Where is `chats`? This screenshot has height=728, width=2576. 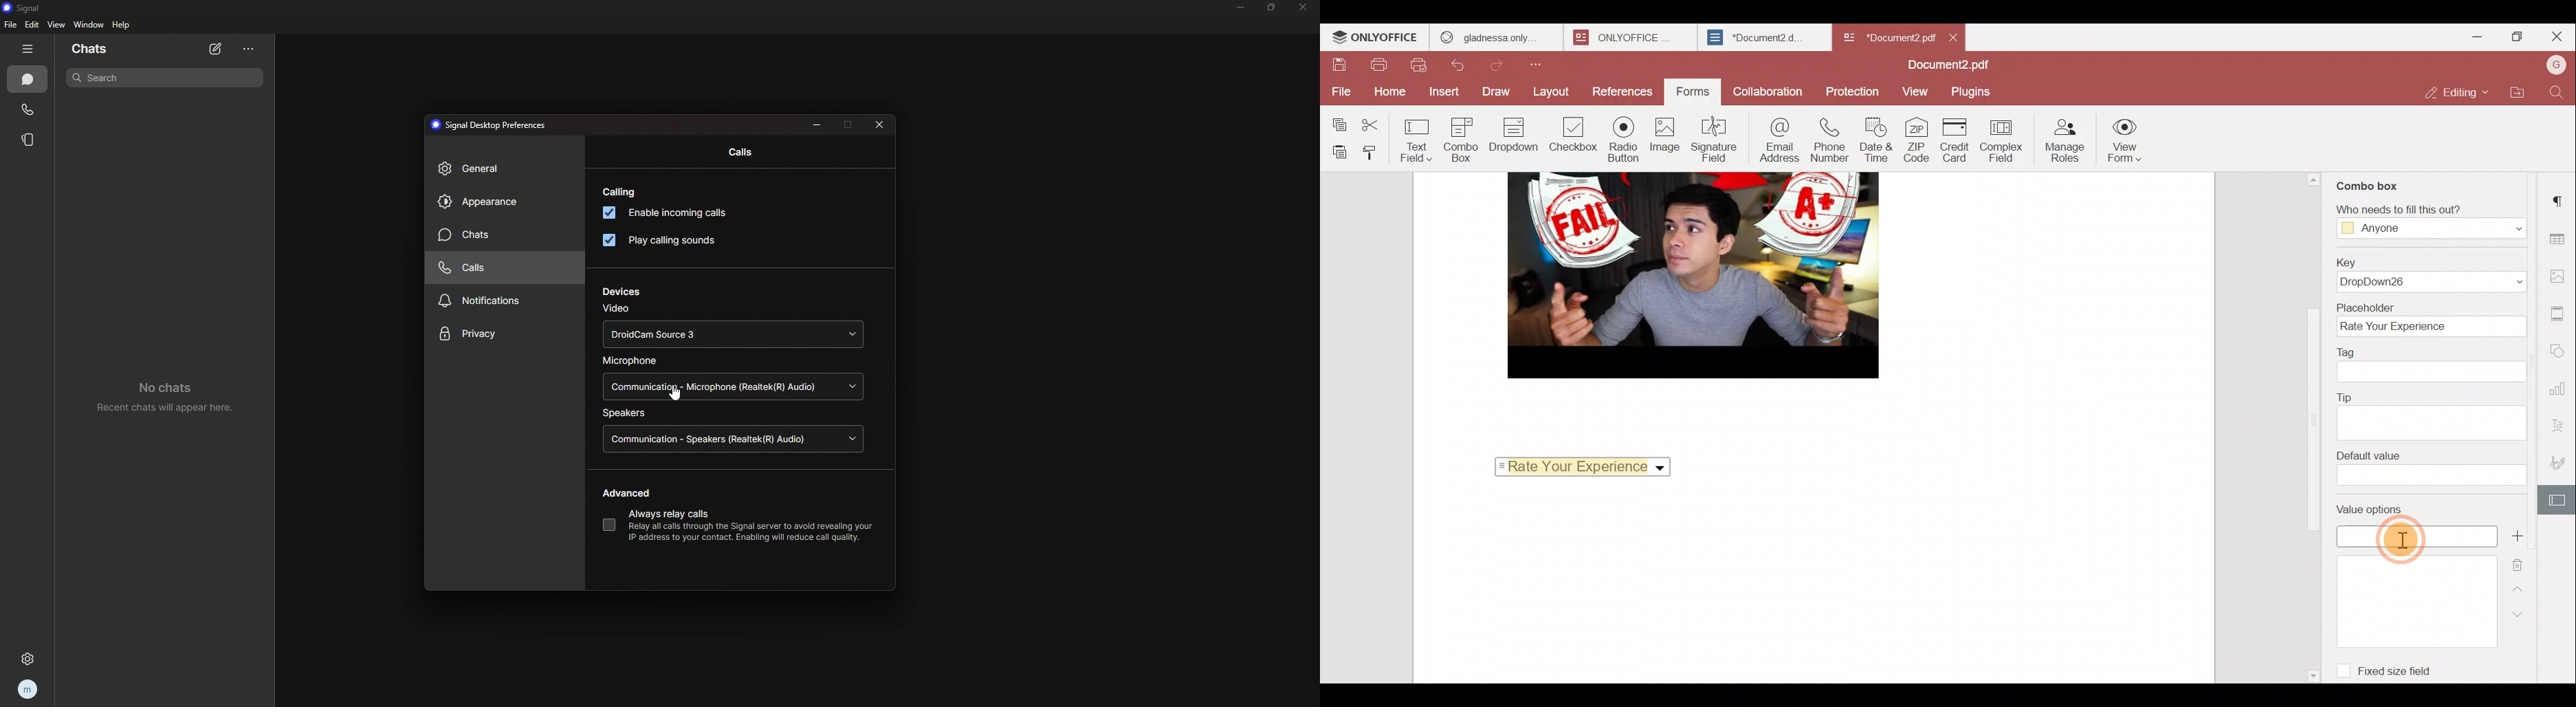
chats is located at coordinates (28, 80).